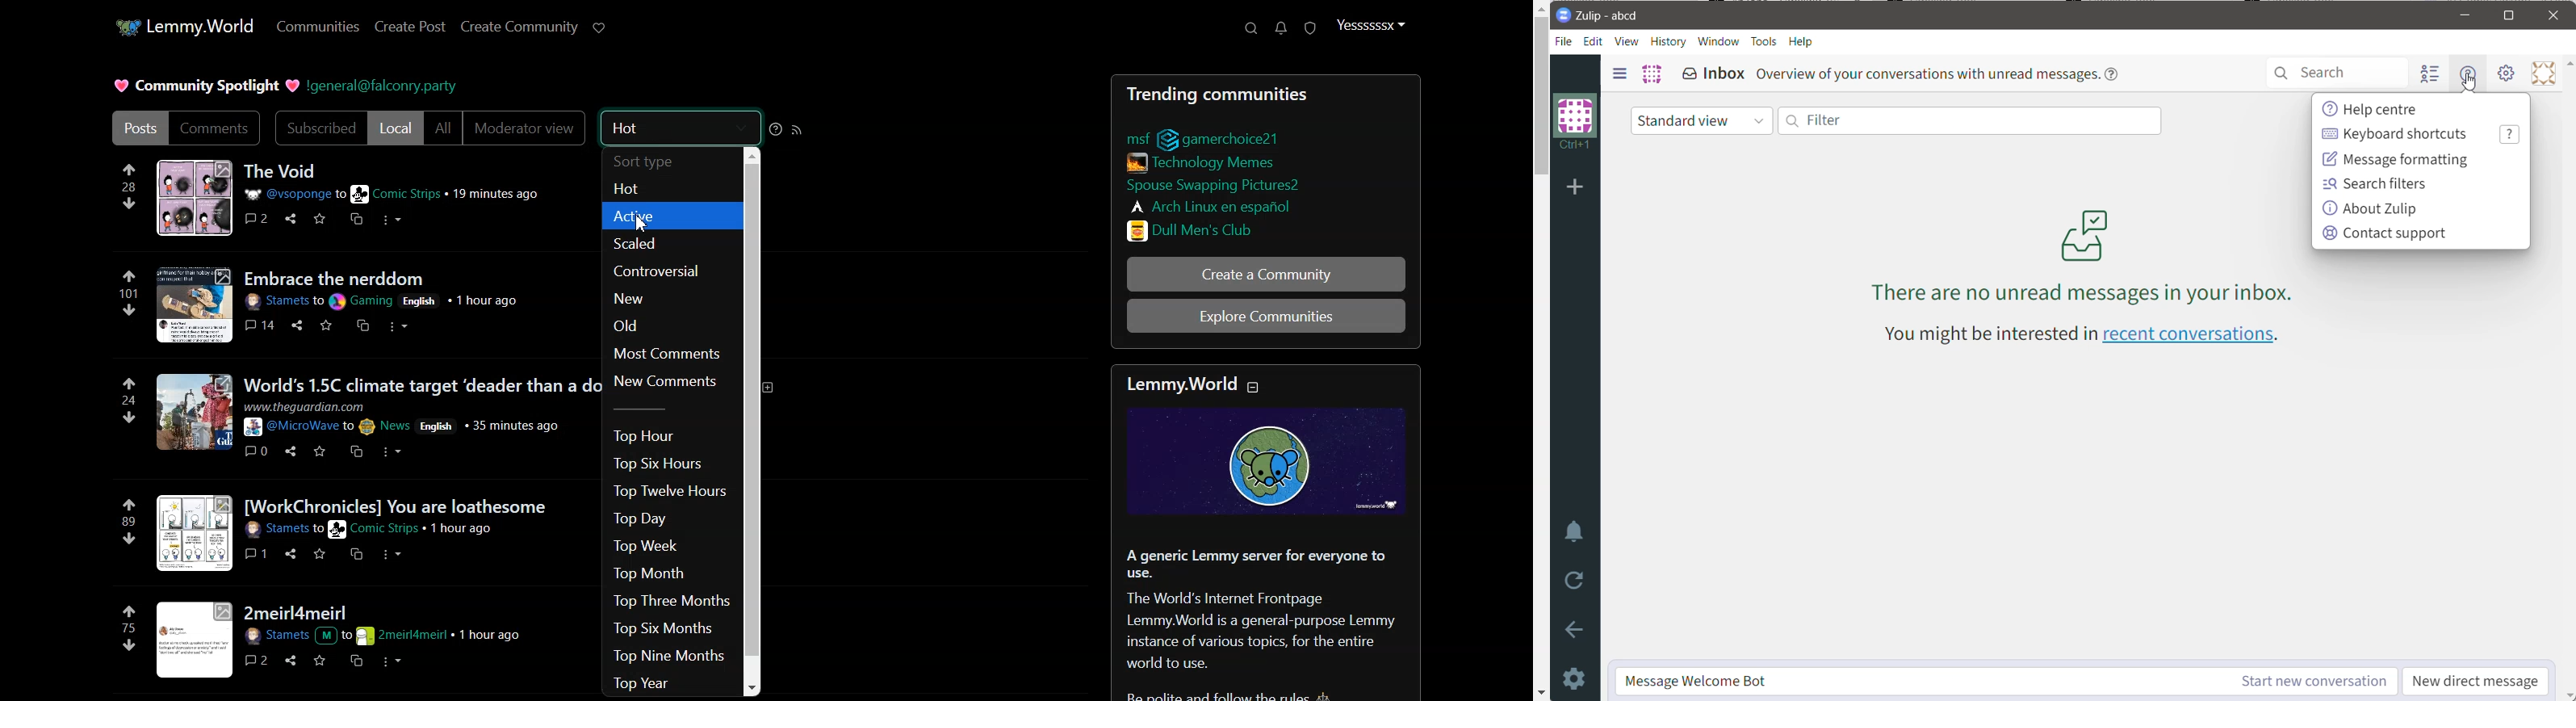 Image resolution: width=2576 pixels, height=728 pixels. I want to click on Overview of your conversations with unread messages, so click(1940, 76).